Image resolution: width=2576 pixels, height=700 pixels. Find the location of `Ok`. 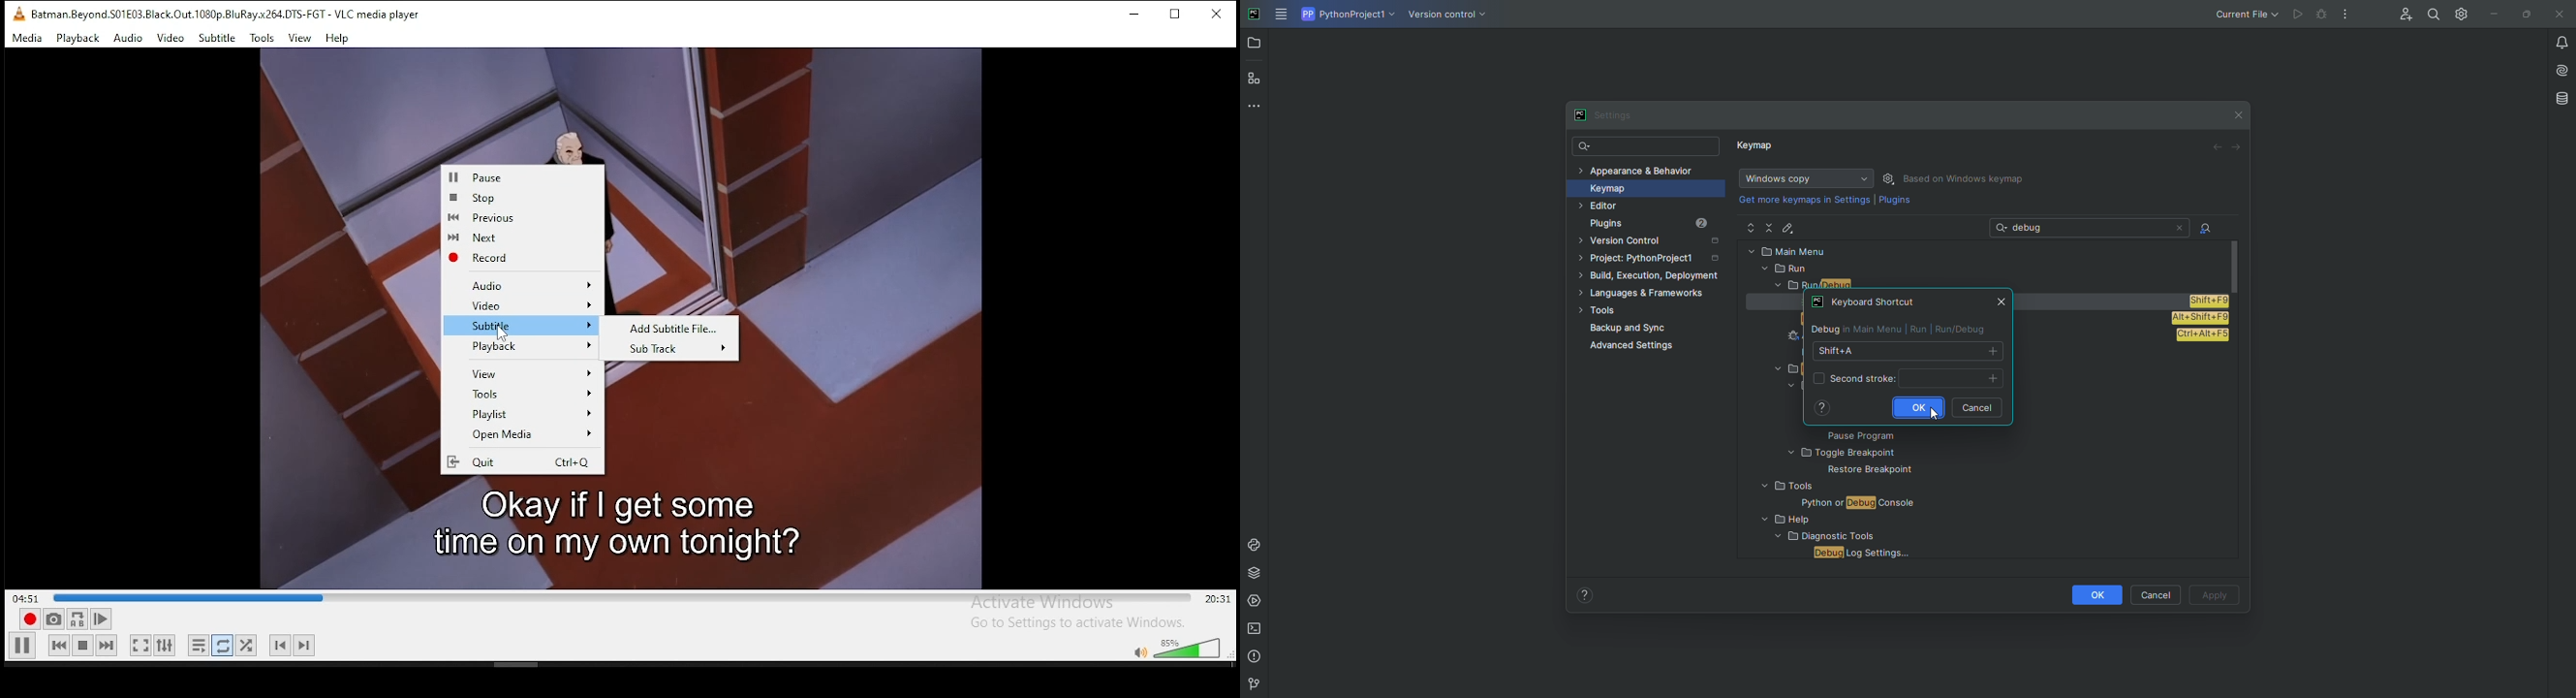

Ok is located at coordinates (1921, 408).